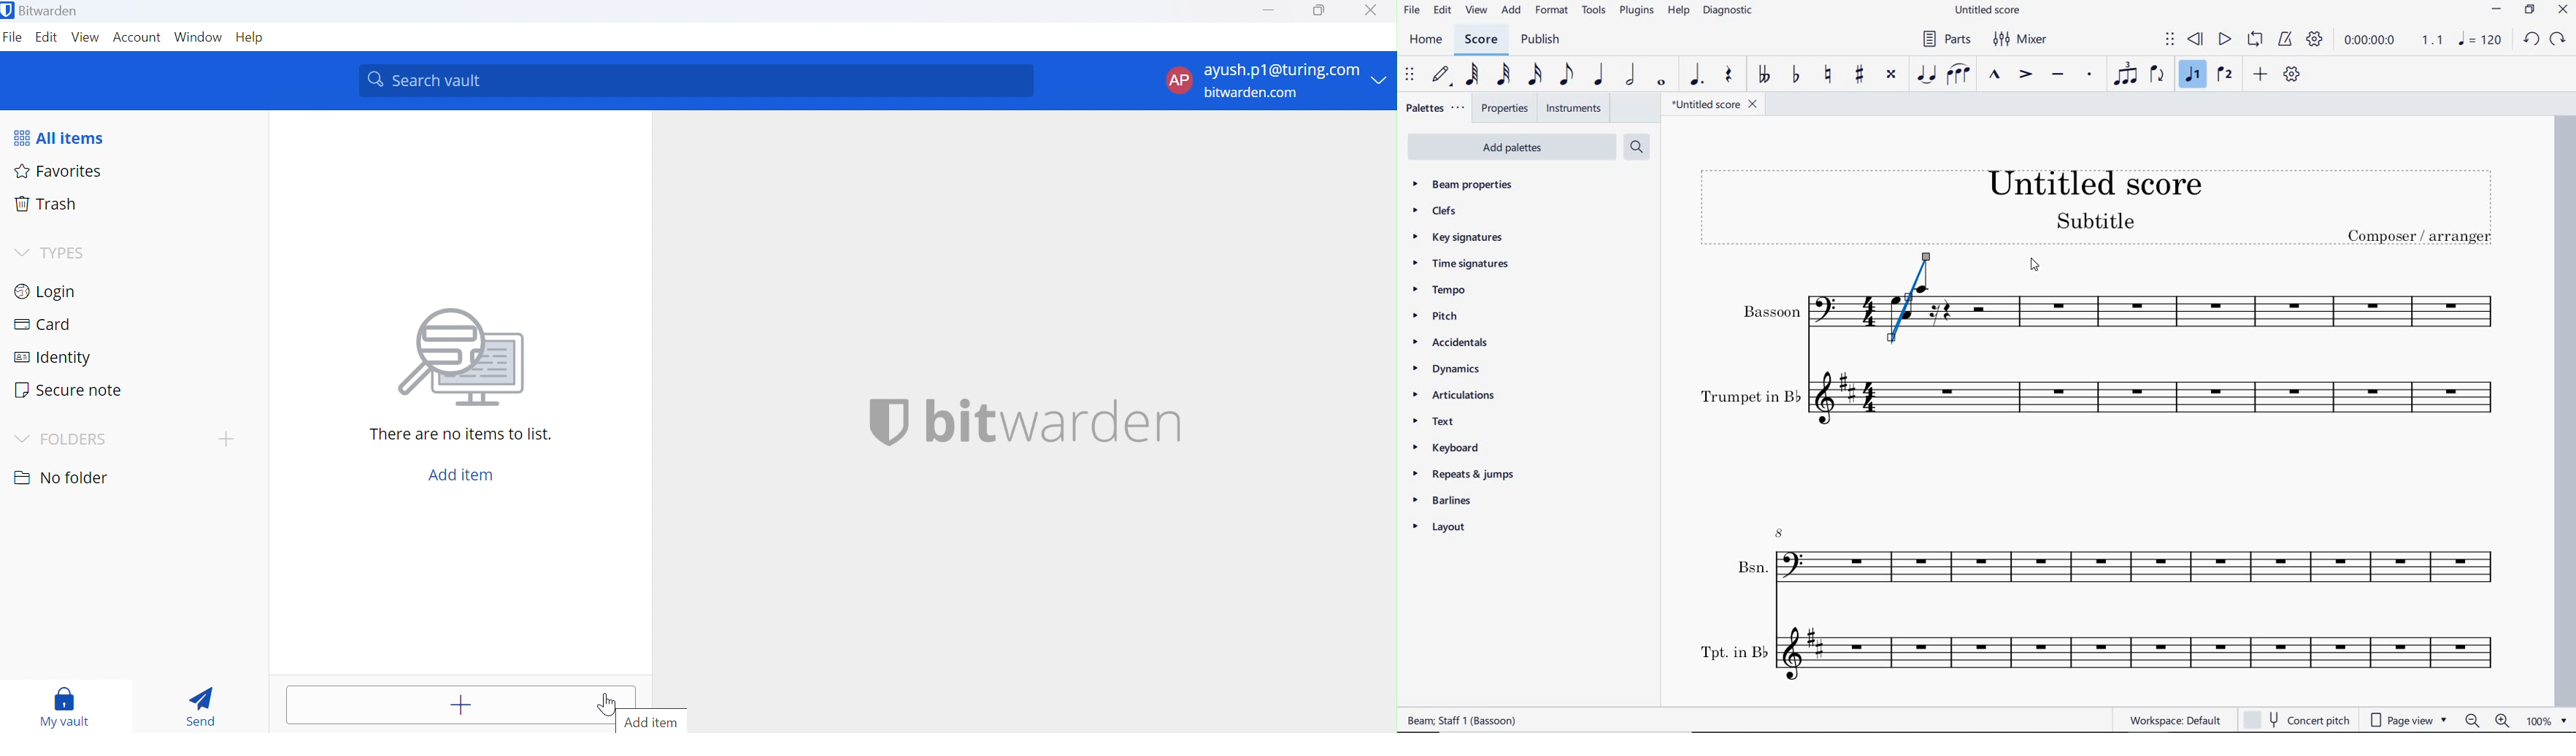 The image size is (2576, 756). Describe the element at coordinates (1535, 76) in the screenshot. I see `16th note` at that location.